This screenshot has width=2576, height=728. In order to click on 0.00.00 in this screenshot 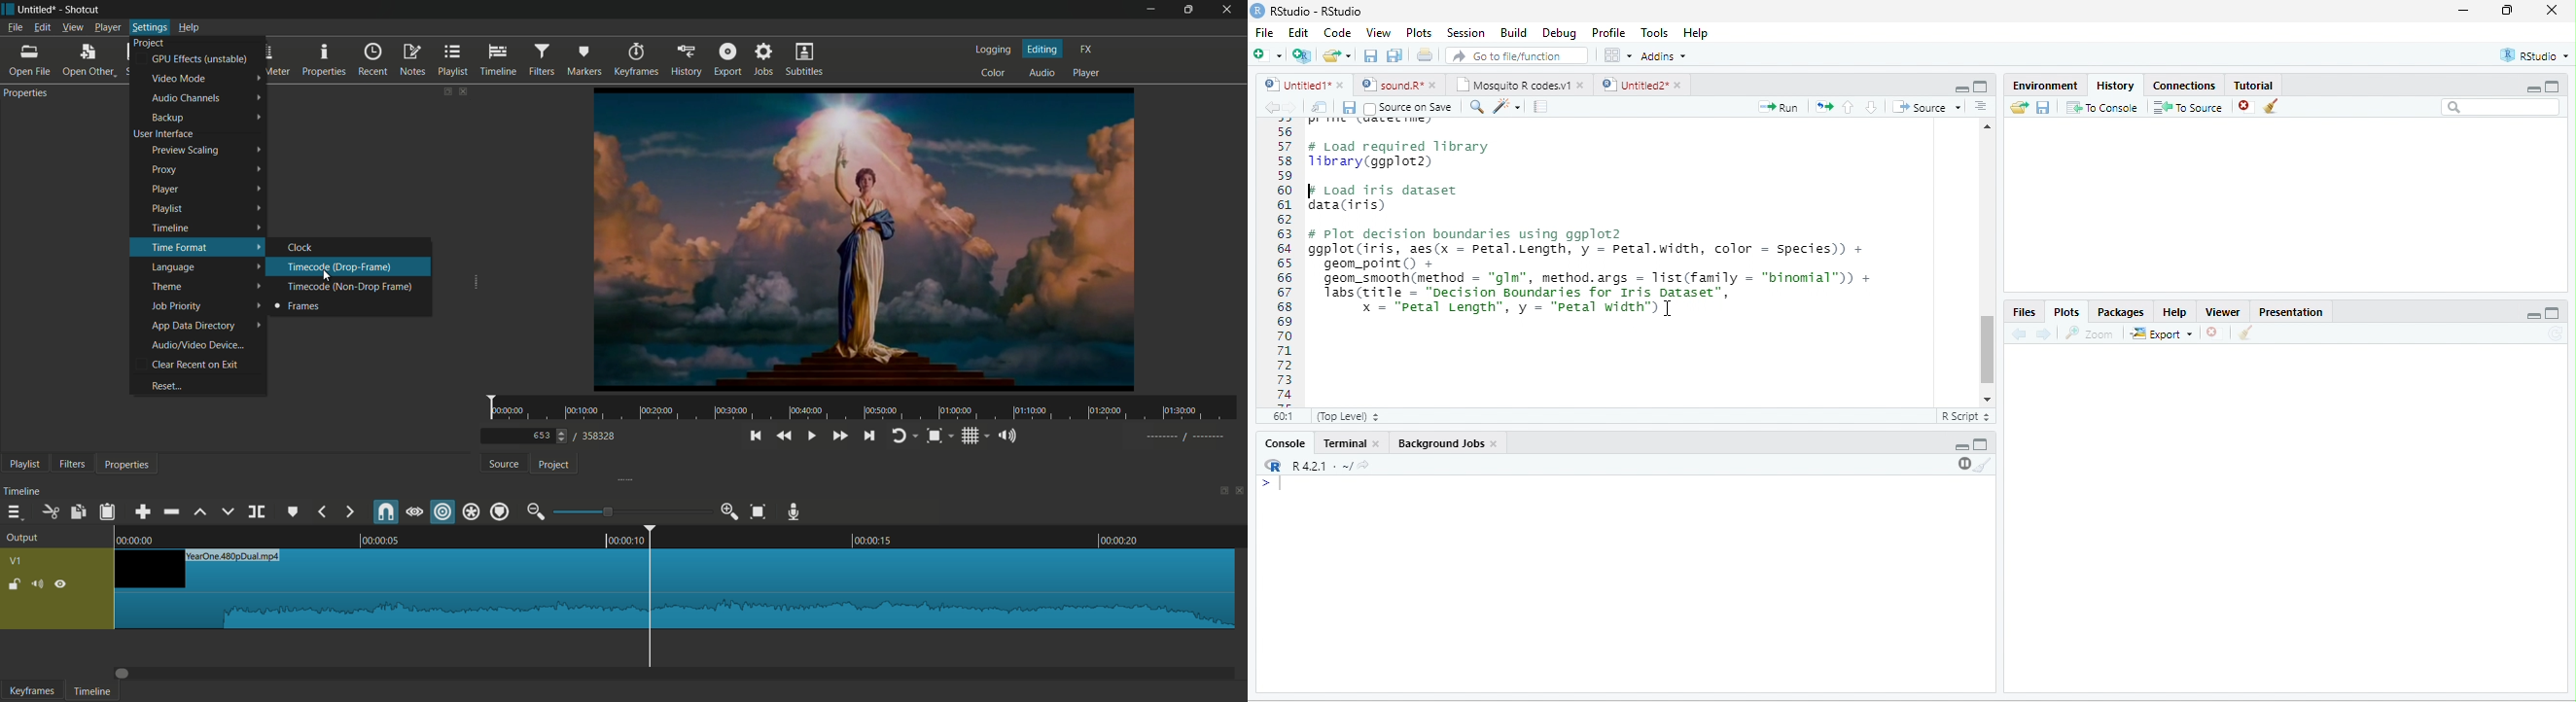, I will do `click(135, 540)`.